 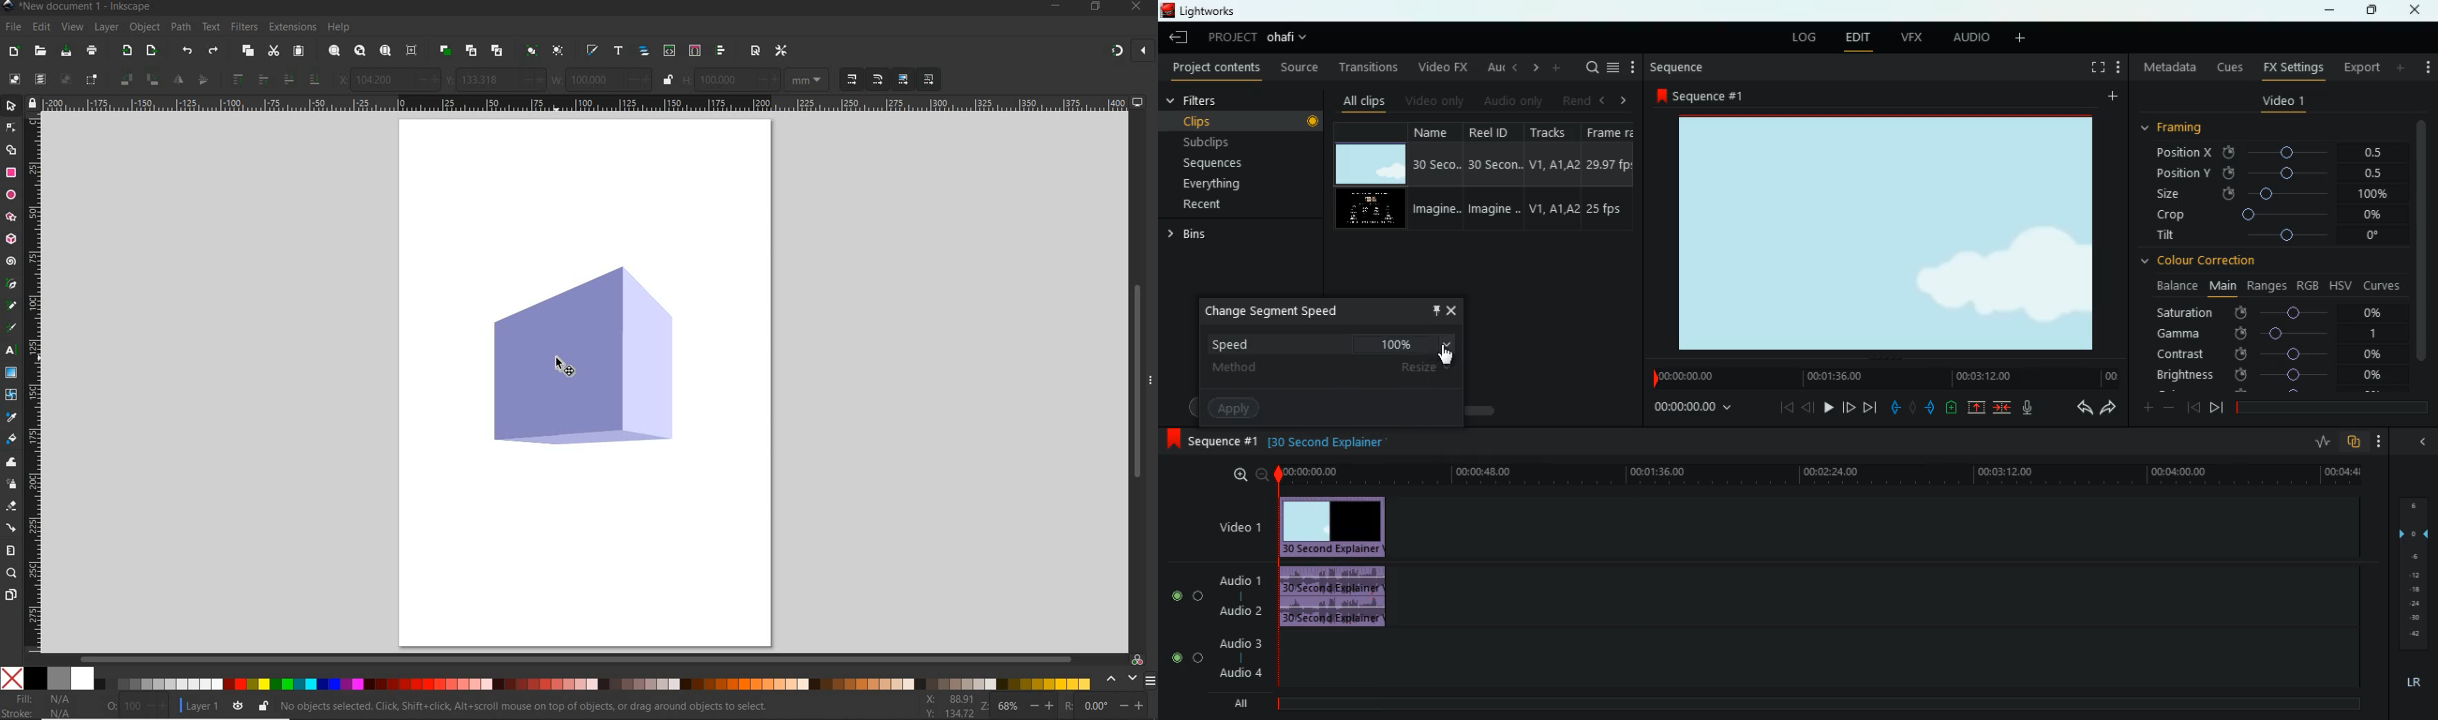 I want to click on audio, so click(x=1334, y=596).